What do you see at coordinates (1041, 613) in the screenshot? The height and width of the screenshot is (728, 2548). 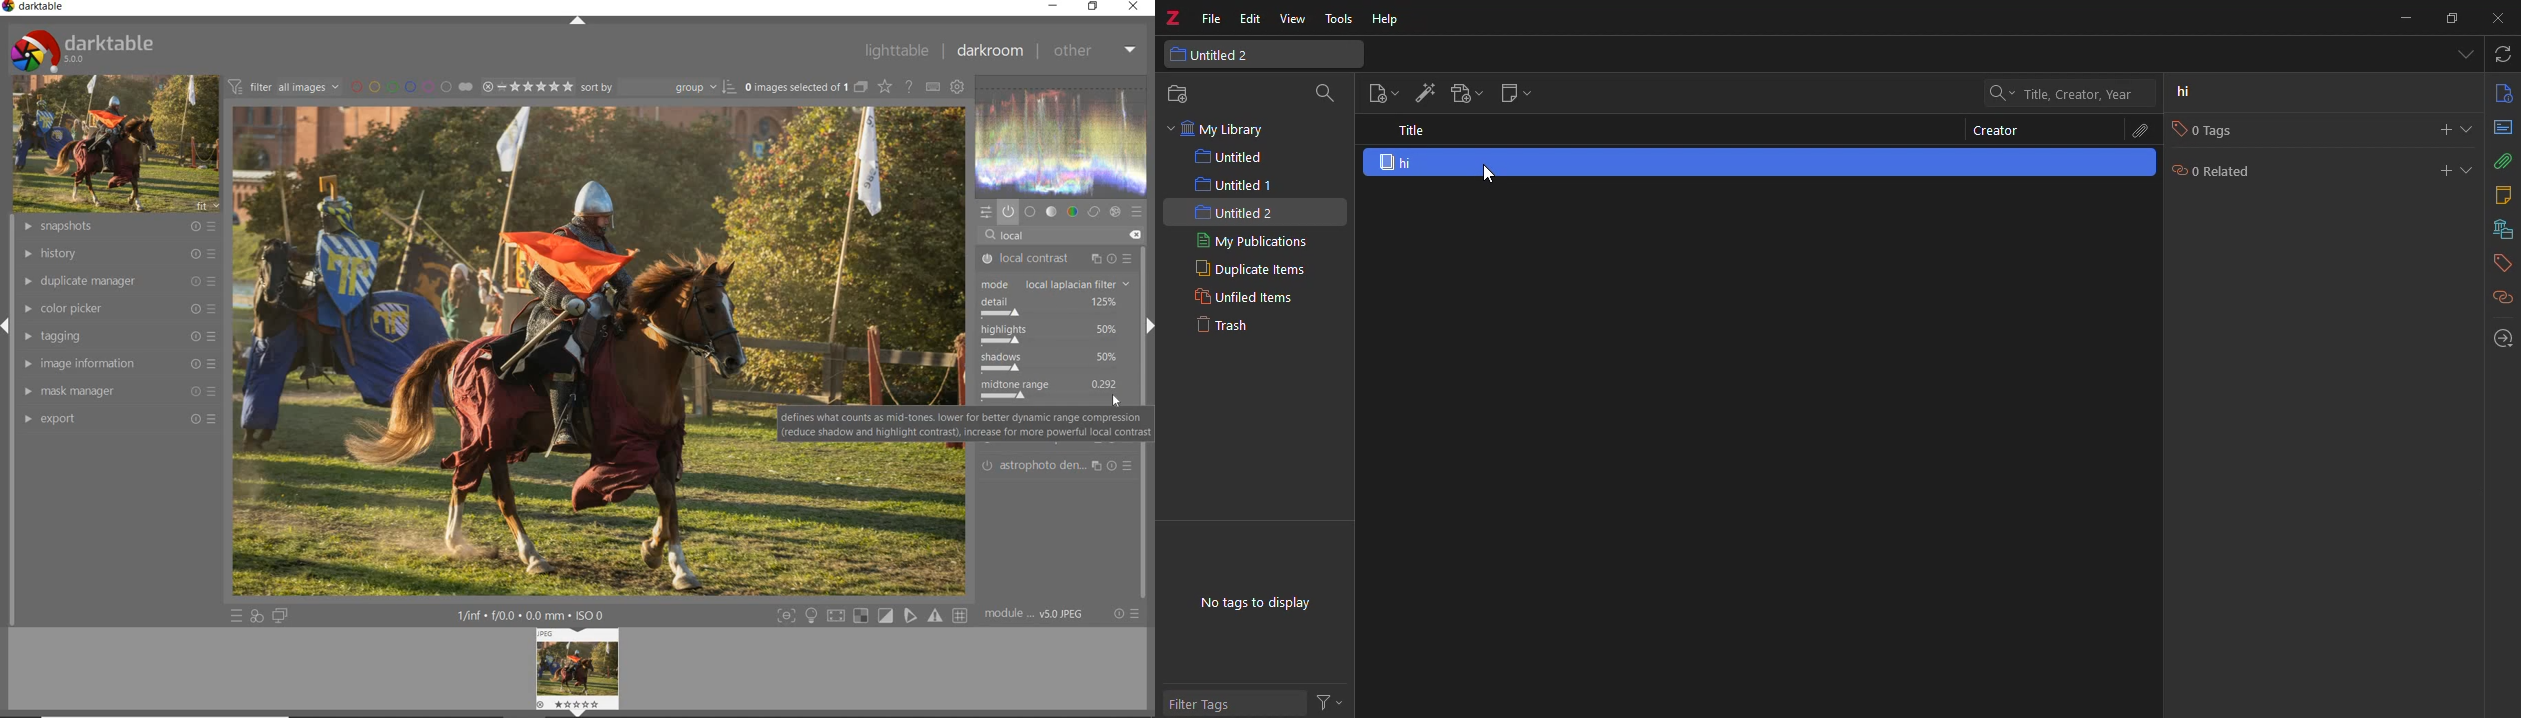 I see `module order` at bounding box center [1041, 613].